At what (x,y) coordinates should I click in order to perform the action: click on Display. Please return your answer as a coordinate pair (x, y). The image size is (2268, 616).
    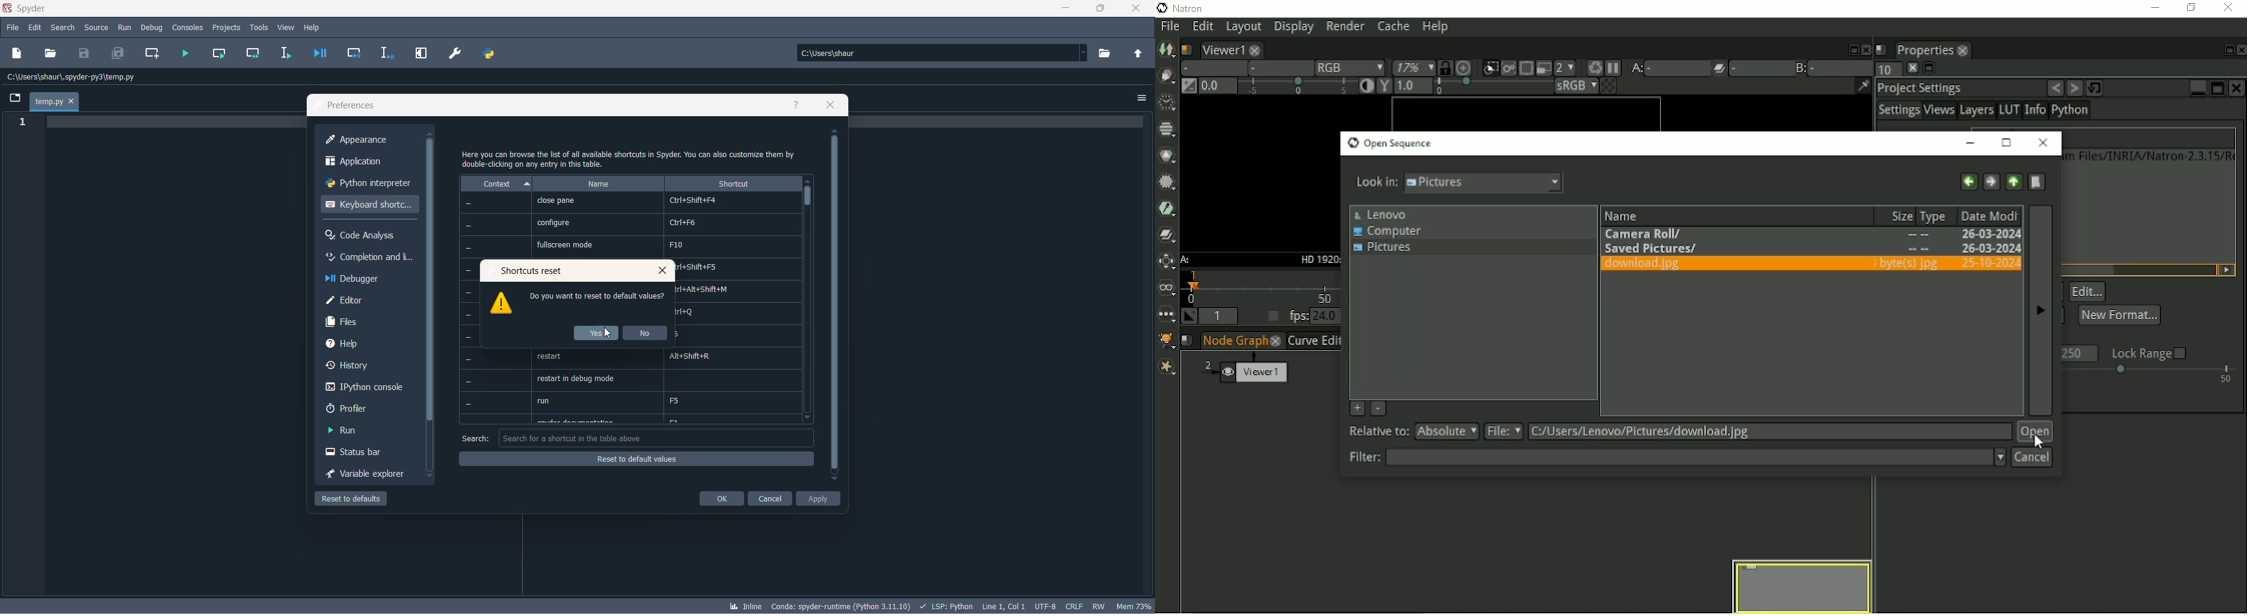
    Looking at the image, I should click on (1294, 28).